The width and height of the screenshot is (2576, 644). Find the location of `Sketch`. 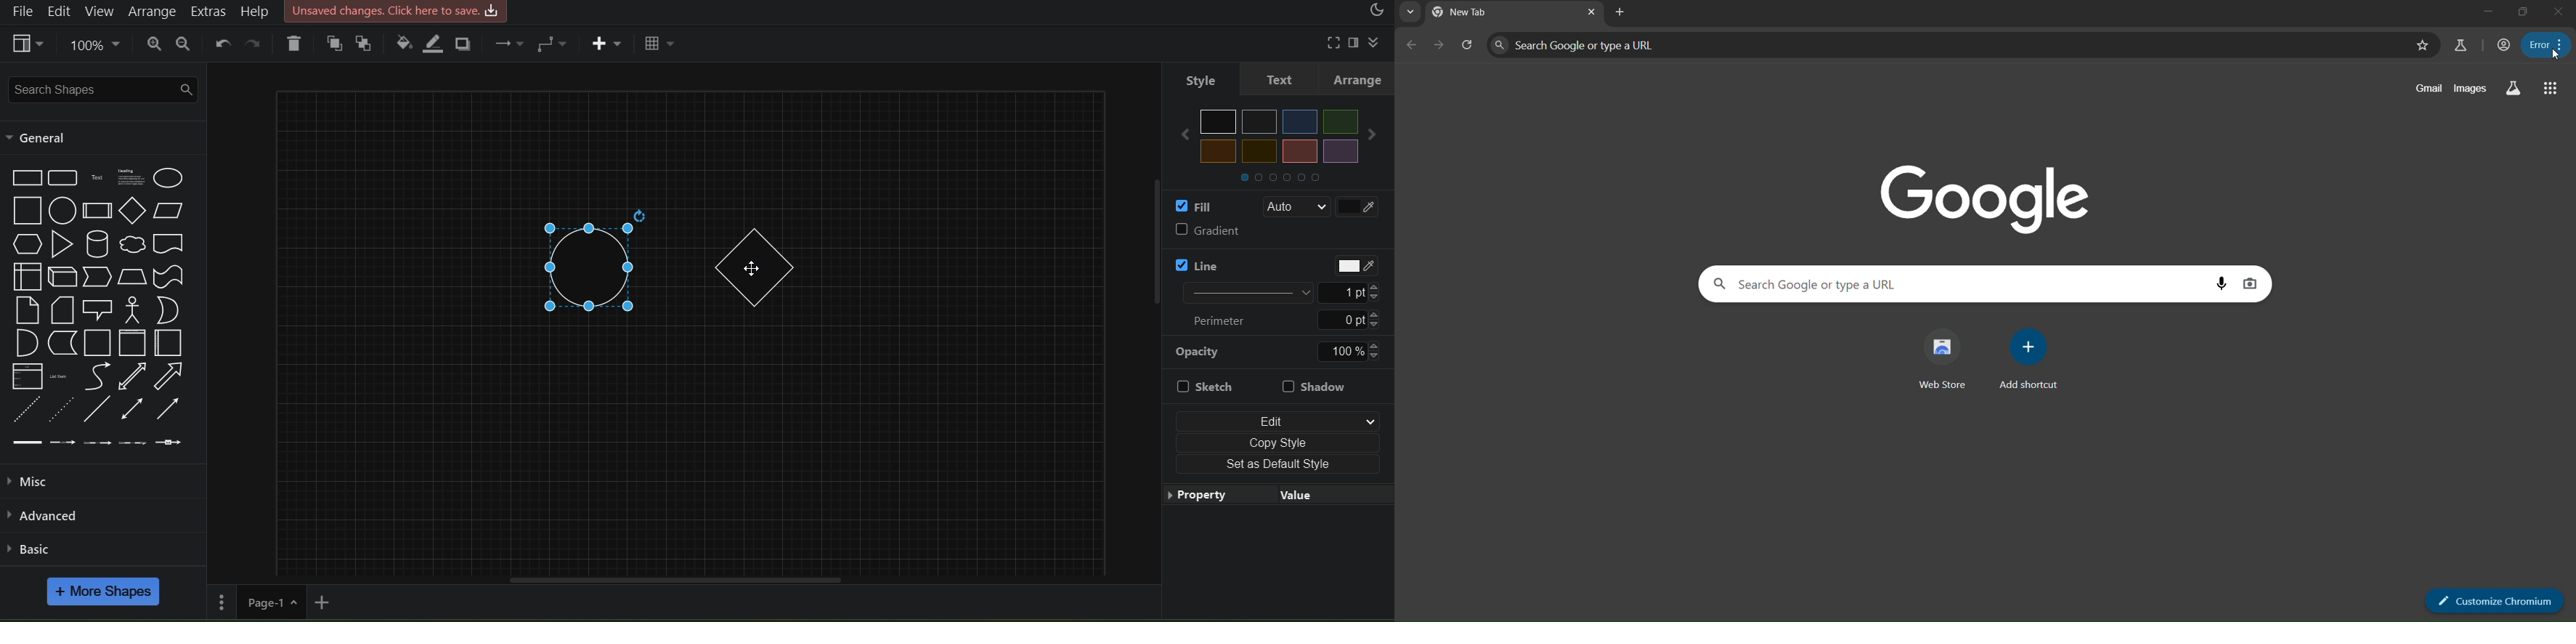

Sketch is located at coordinates (1214, 389).